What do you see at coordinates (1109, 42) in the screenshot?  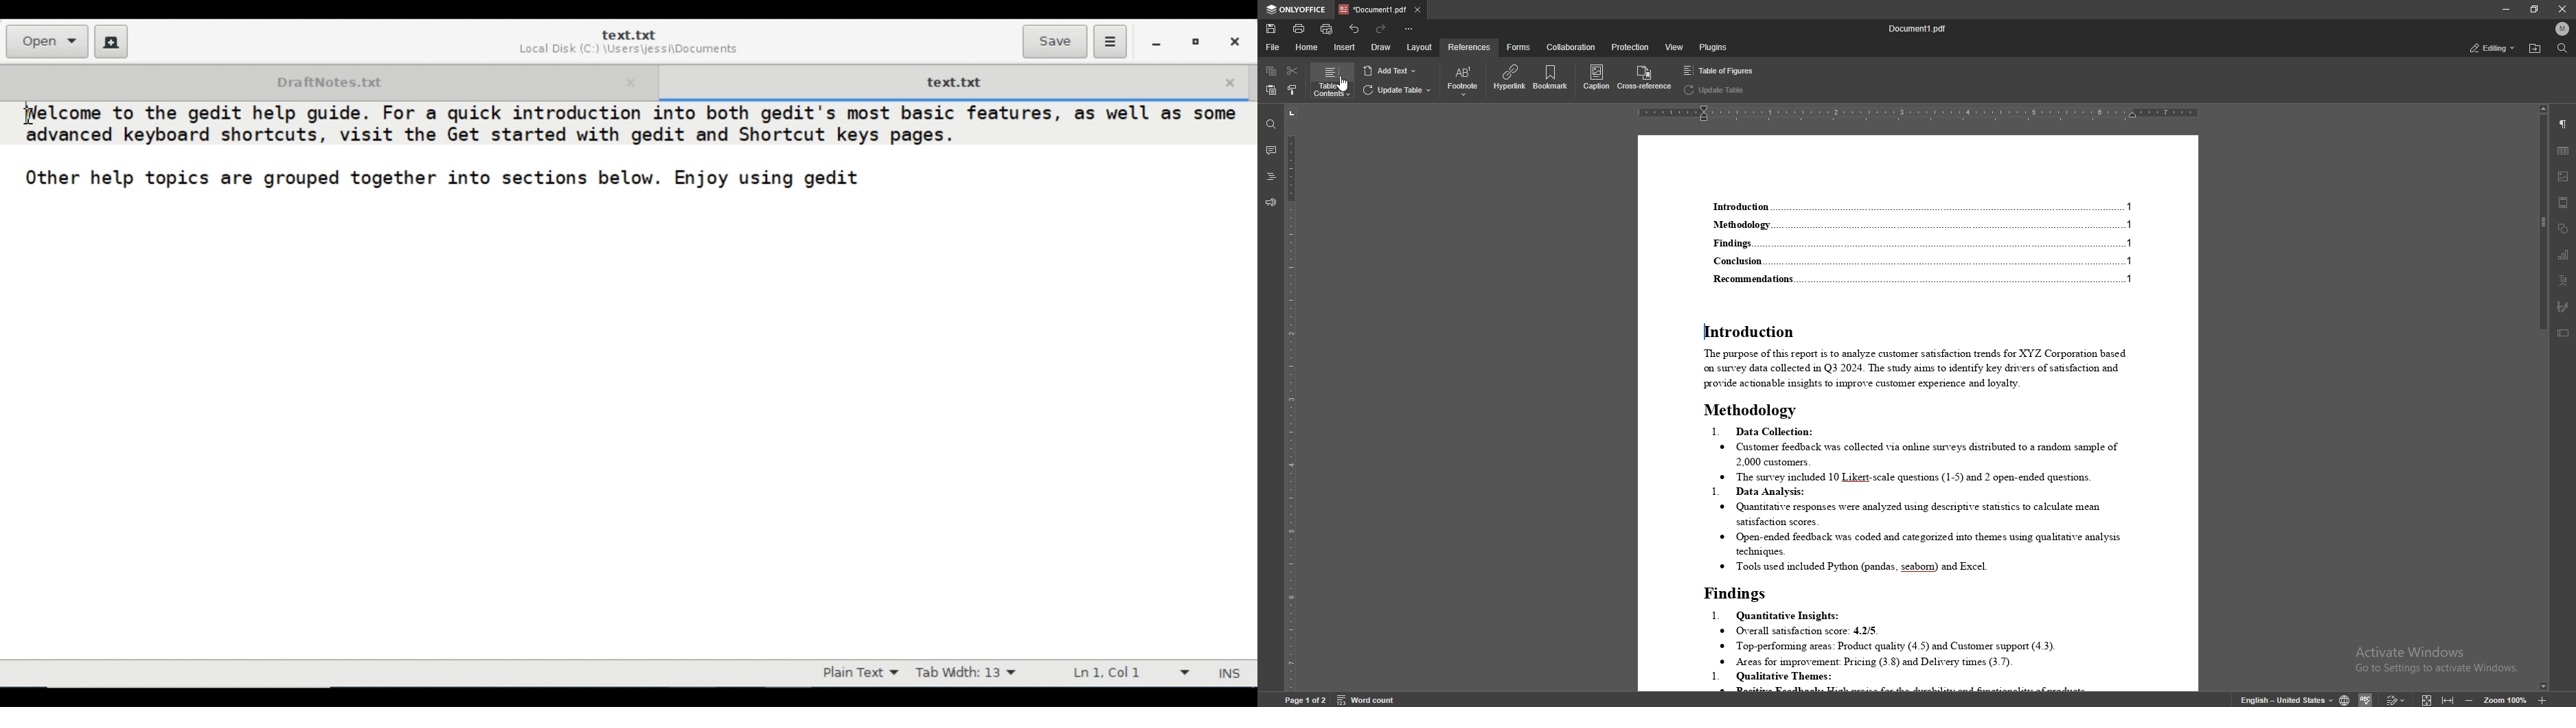 I see `Application menu` at bounding box center [1109, 42].